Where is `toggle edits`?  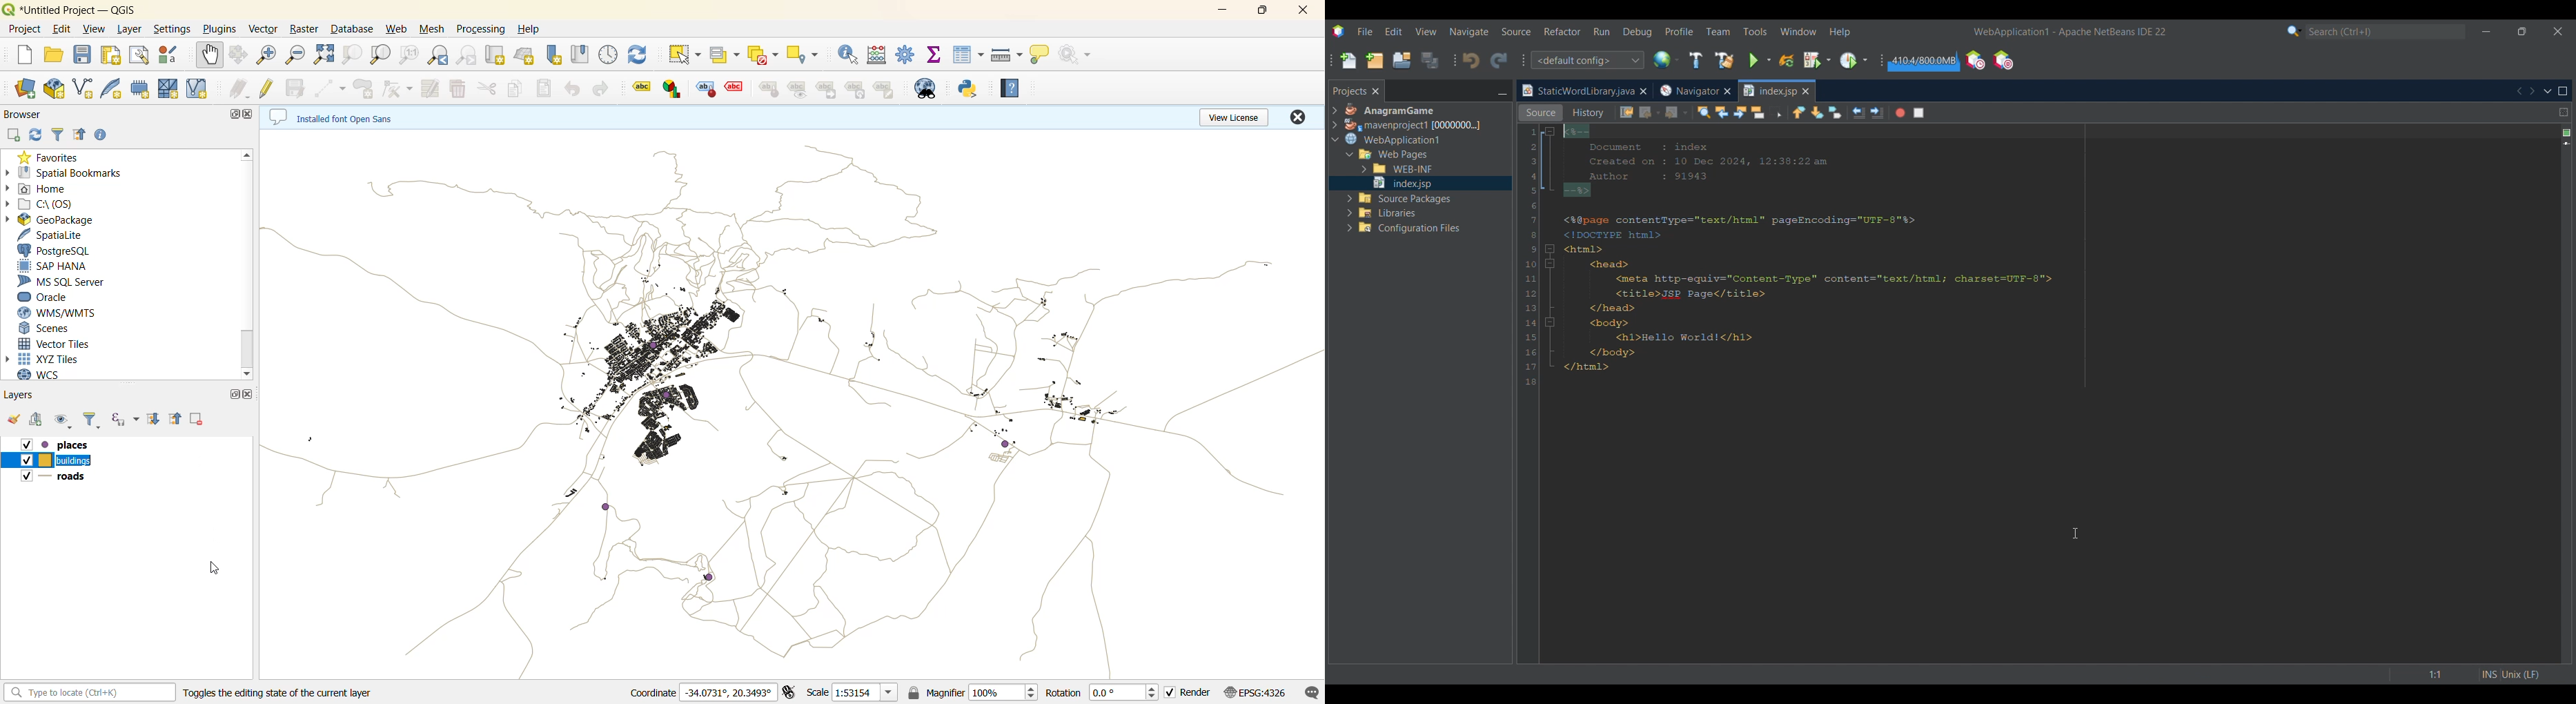 toggle edits is located at coordinates (269, 88).